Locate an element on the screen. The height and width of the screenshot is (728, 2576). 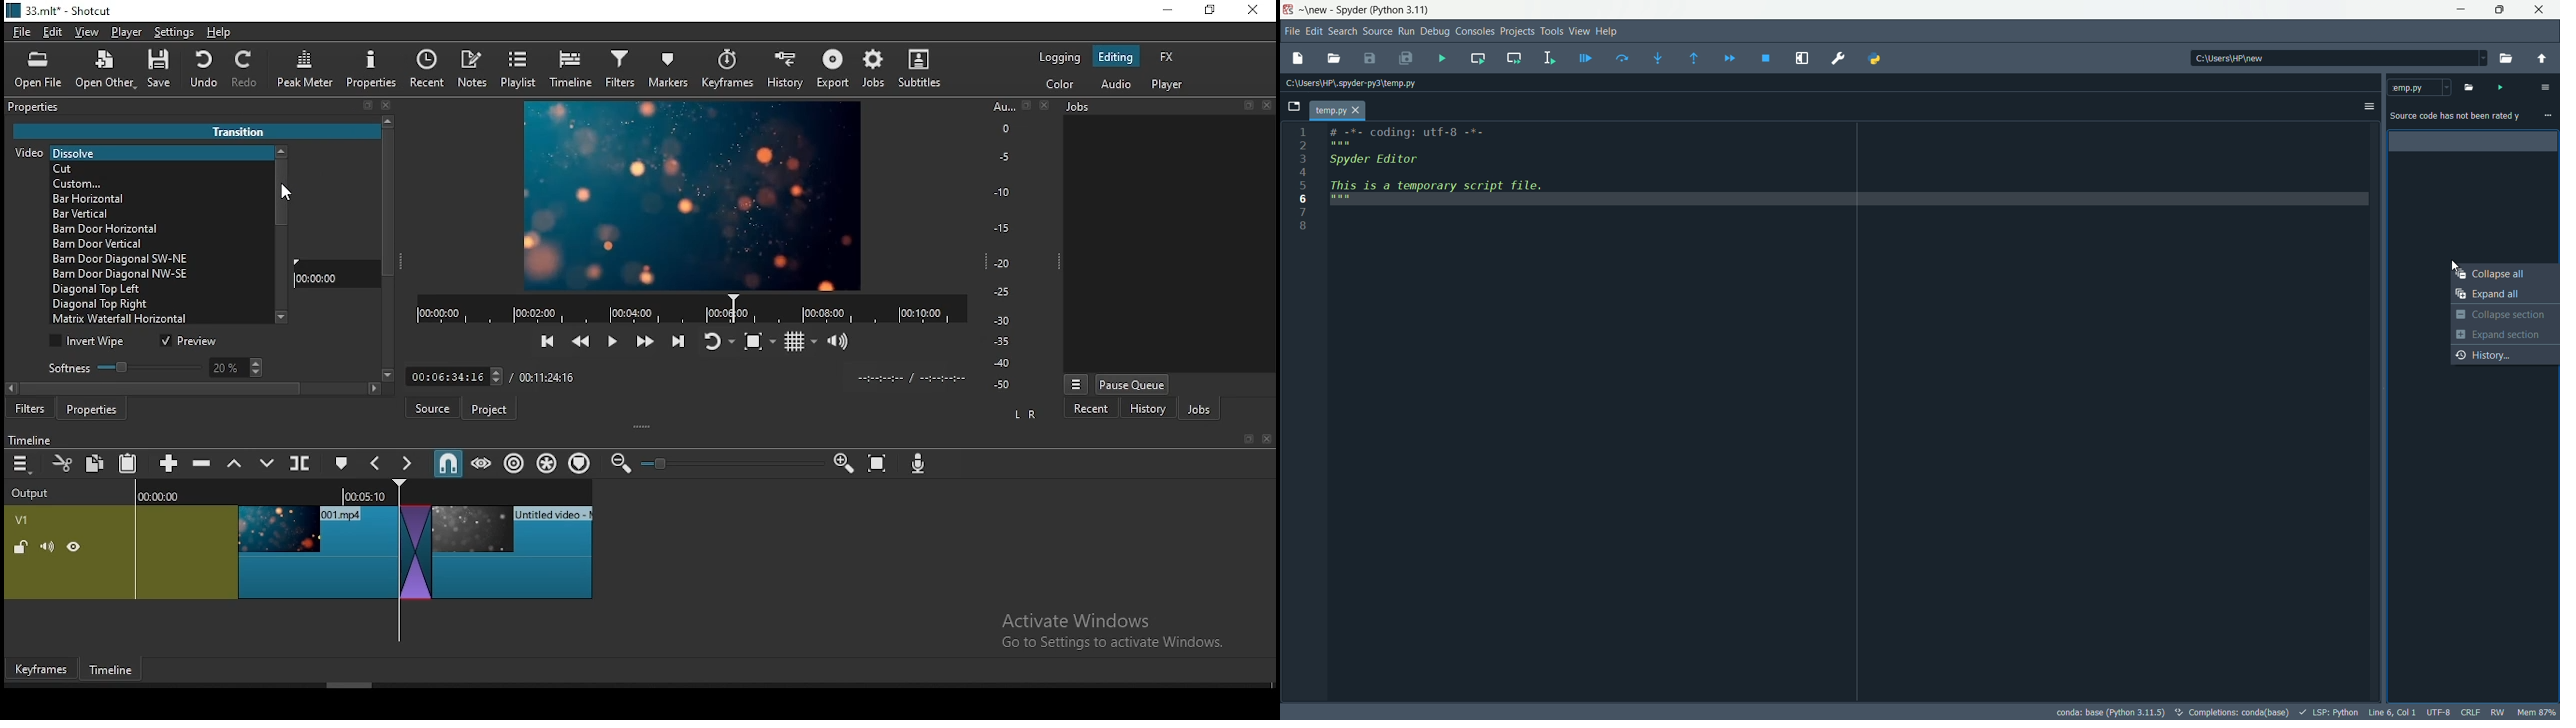
filters is located at coordinates (619, 70).